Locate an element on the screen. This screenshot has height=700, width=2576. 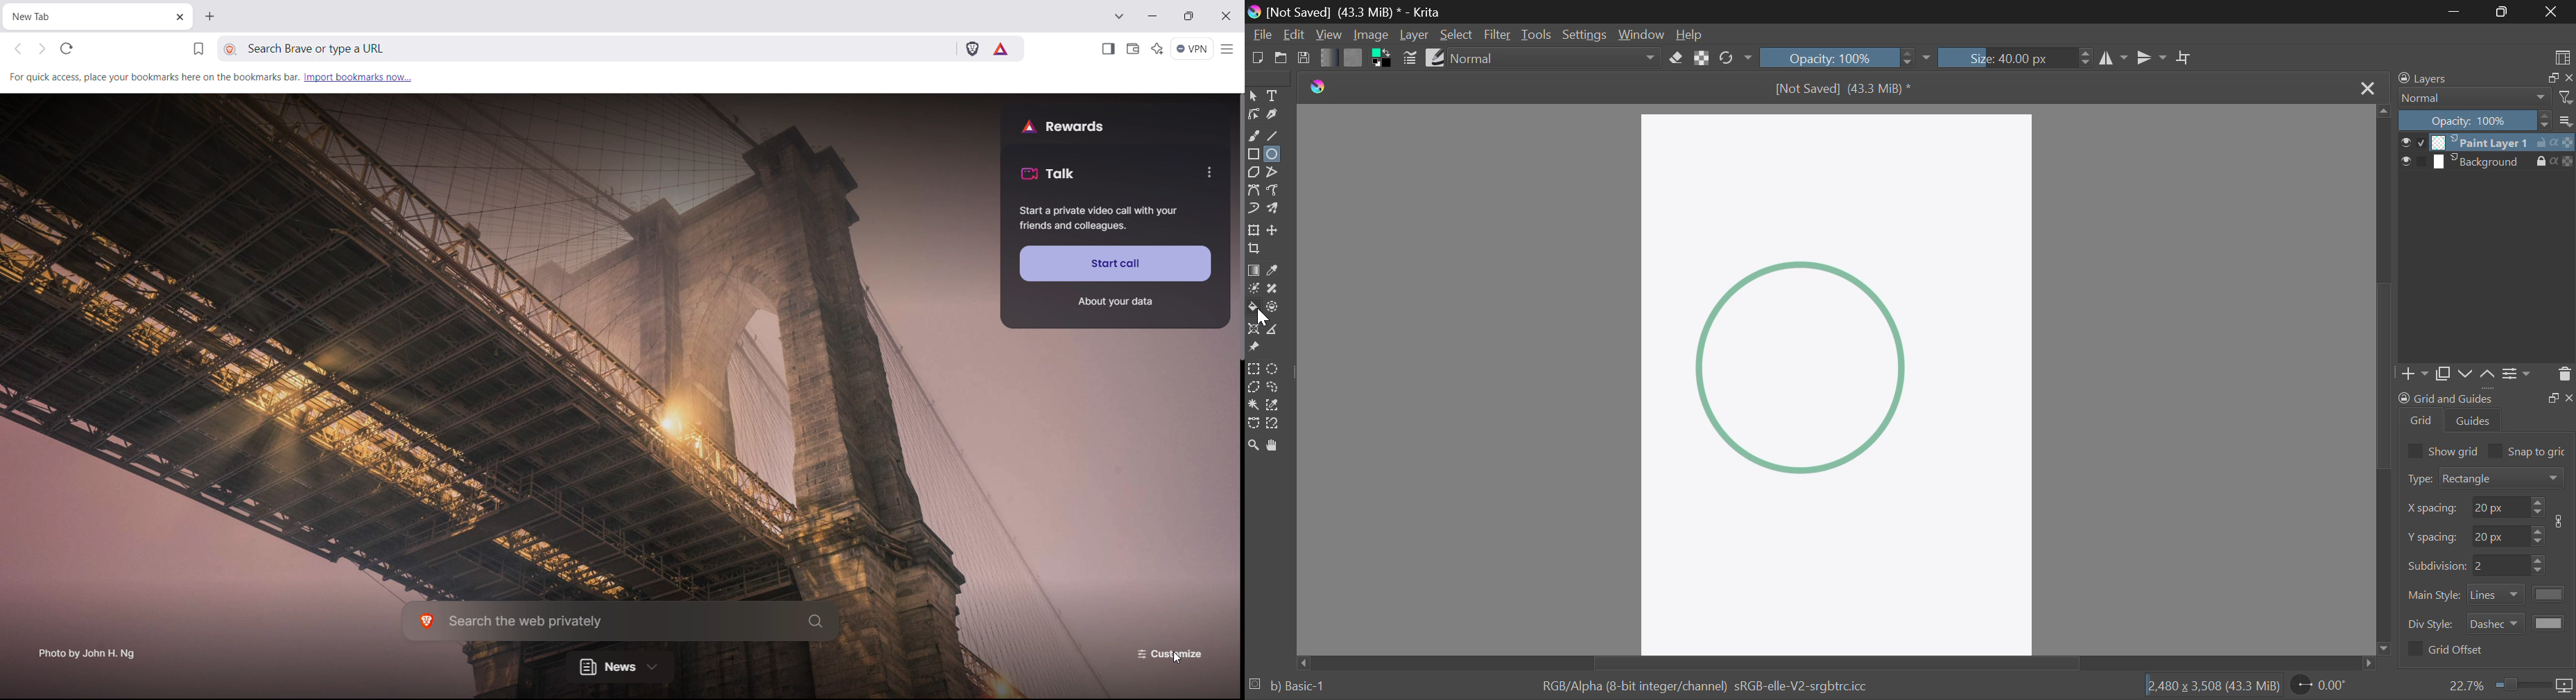
Dynamic Brush is located at coordinates (1254, 209).